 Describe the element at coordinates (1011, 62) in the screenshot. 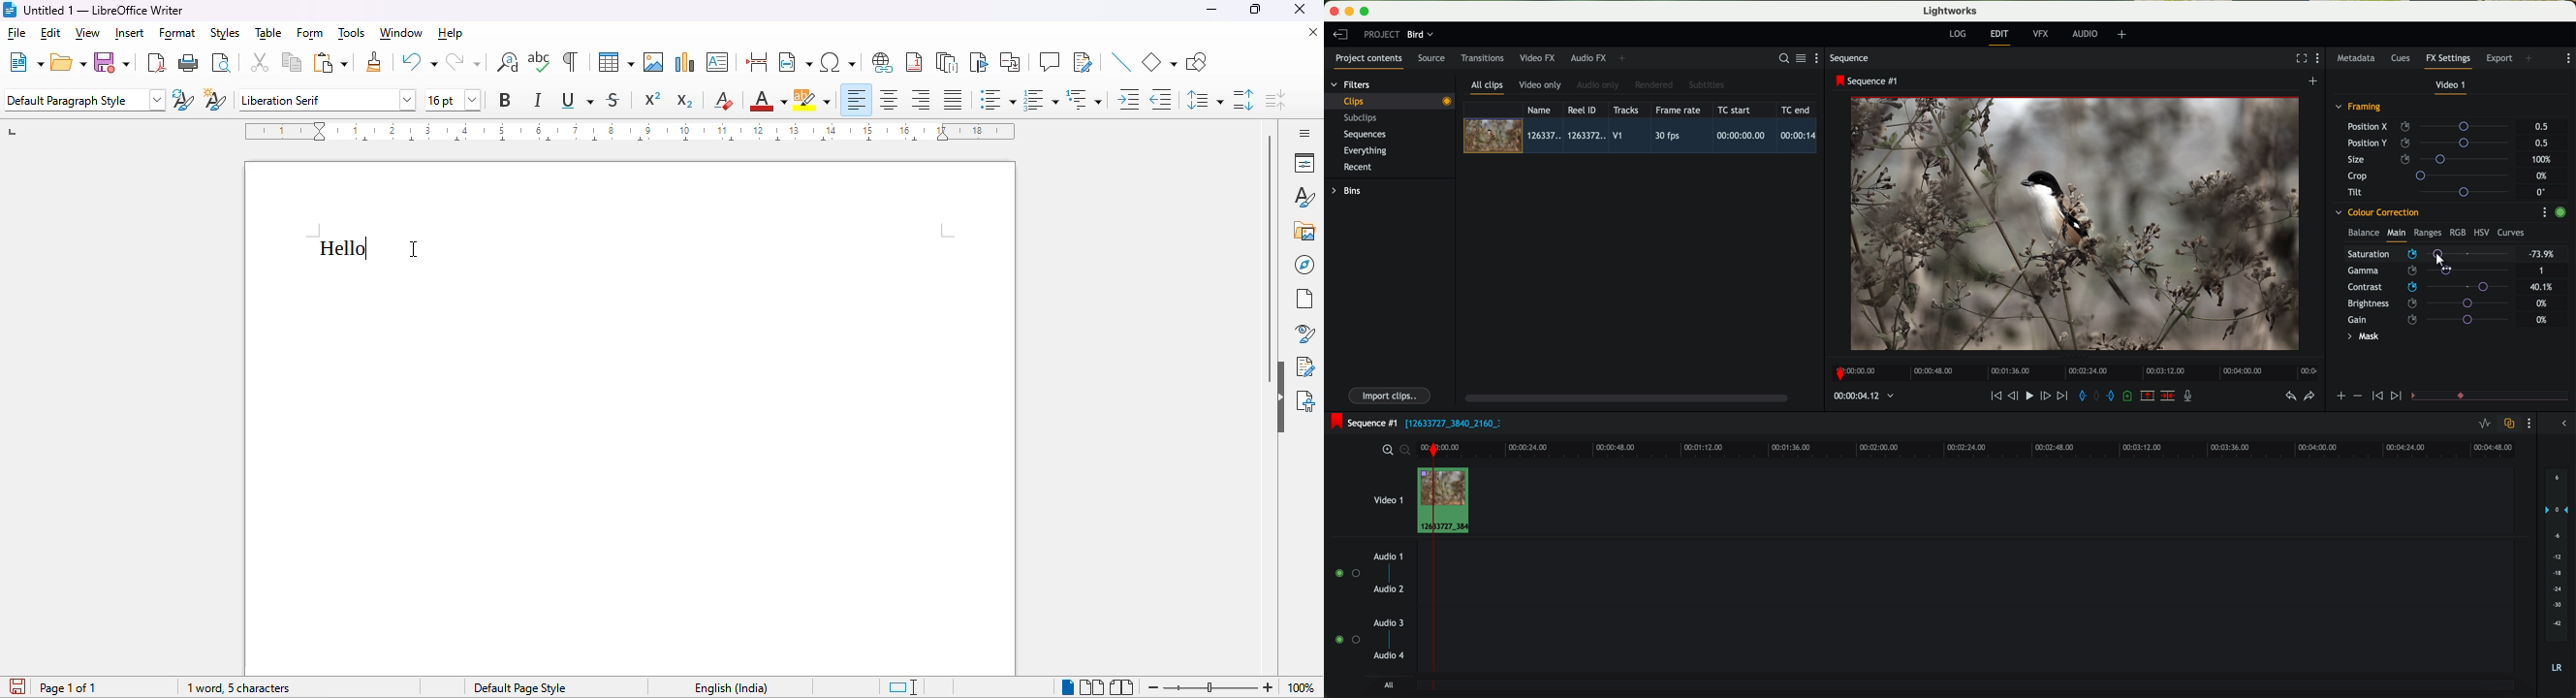

I see `insert cross-reference` at that location.